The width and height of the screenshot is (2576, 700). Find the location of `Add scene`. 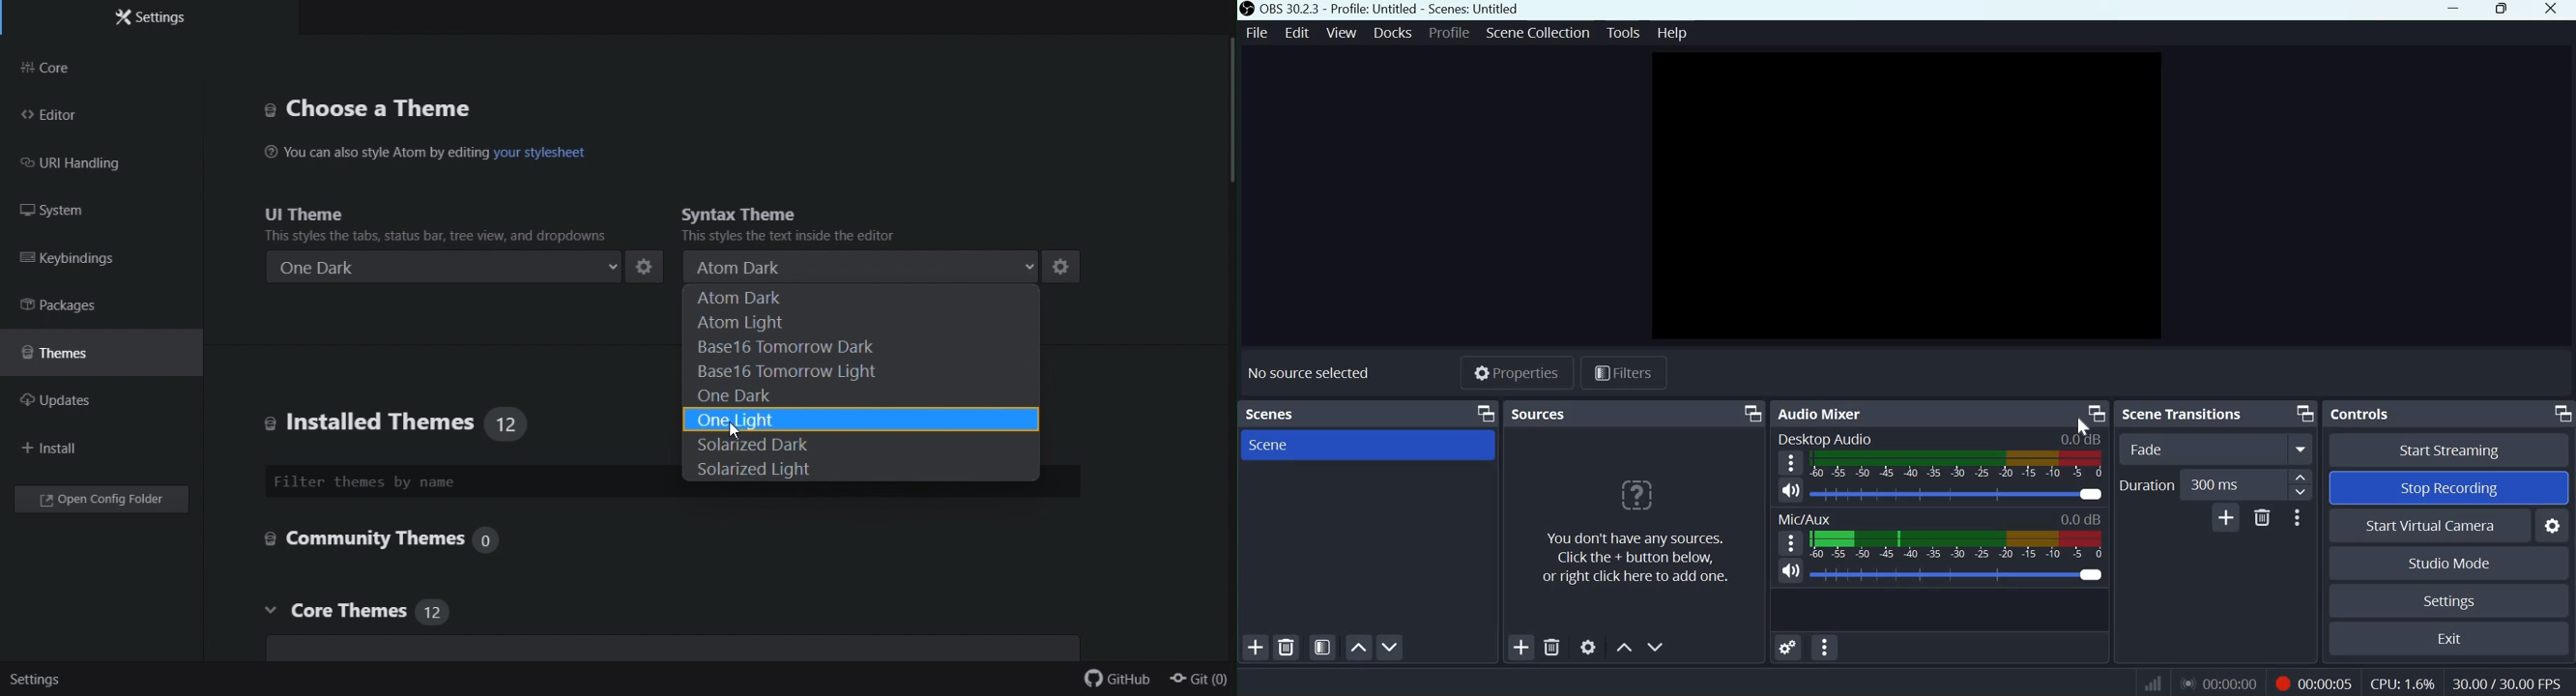

Add scene is located at coordinates (1255, 645).